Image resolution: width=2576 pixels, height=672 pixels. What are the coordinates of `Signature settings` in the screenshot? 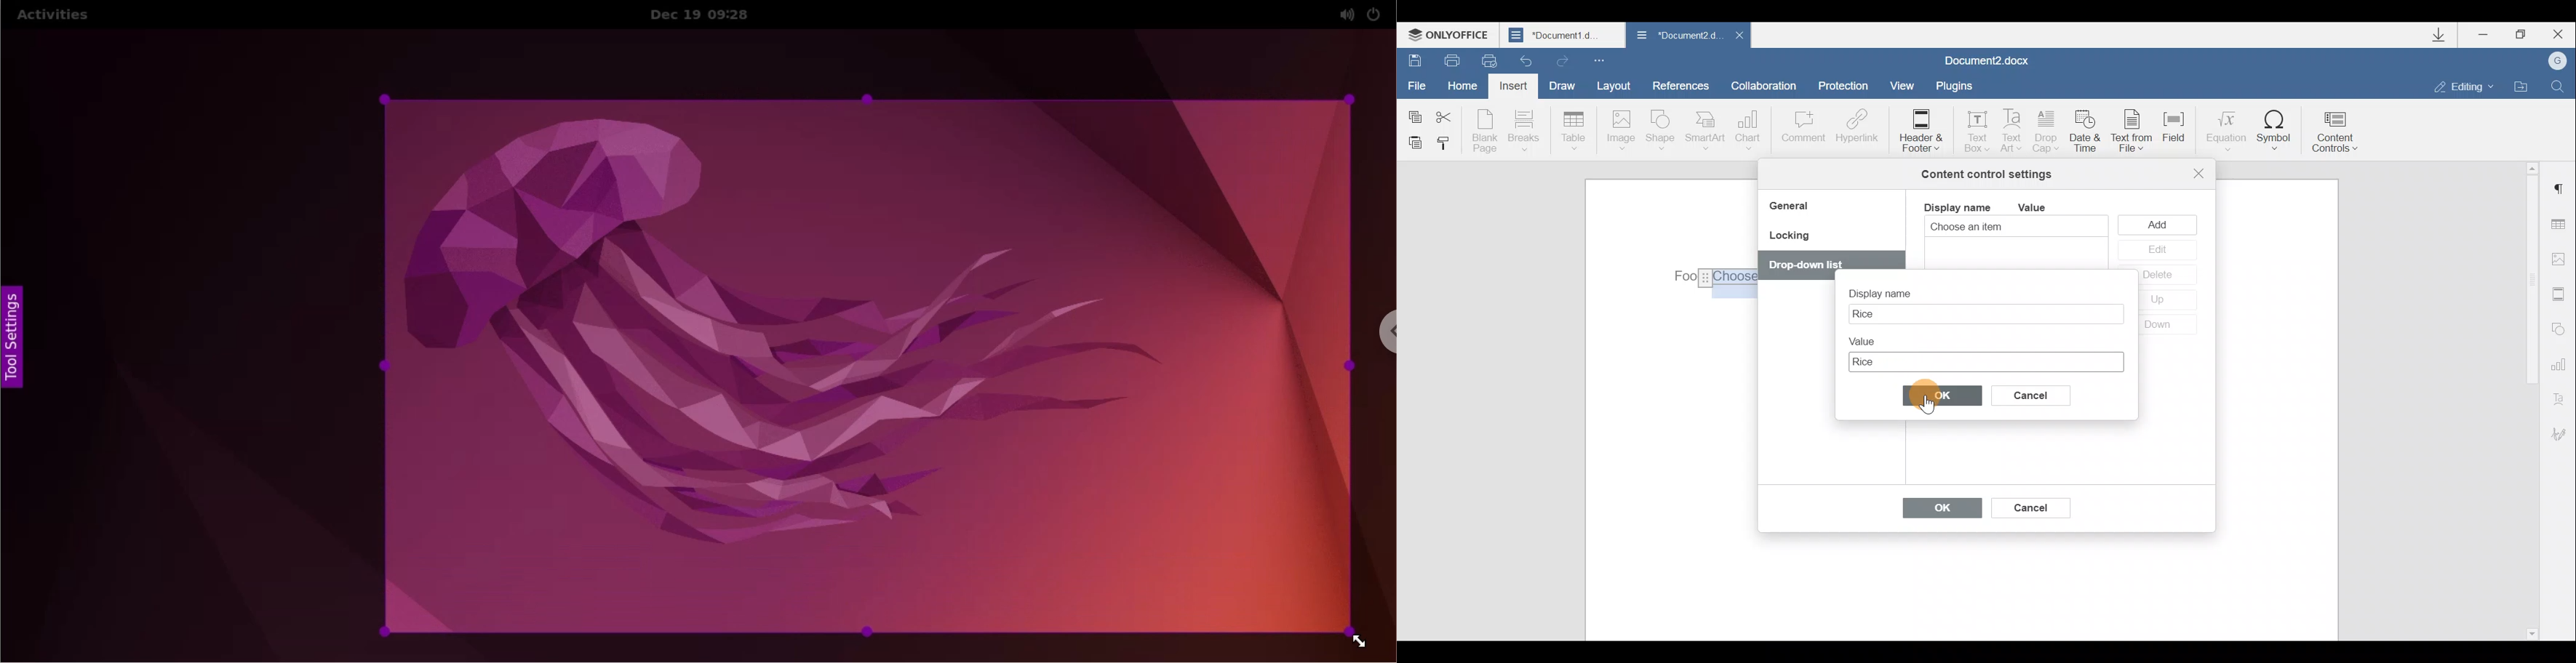 It's located at (2564, 434).